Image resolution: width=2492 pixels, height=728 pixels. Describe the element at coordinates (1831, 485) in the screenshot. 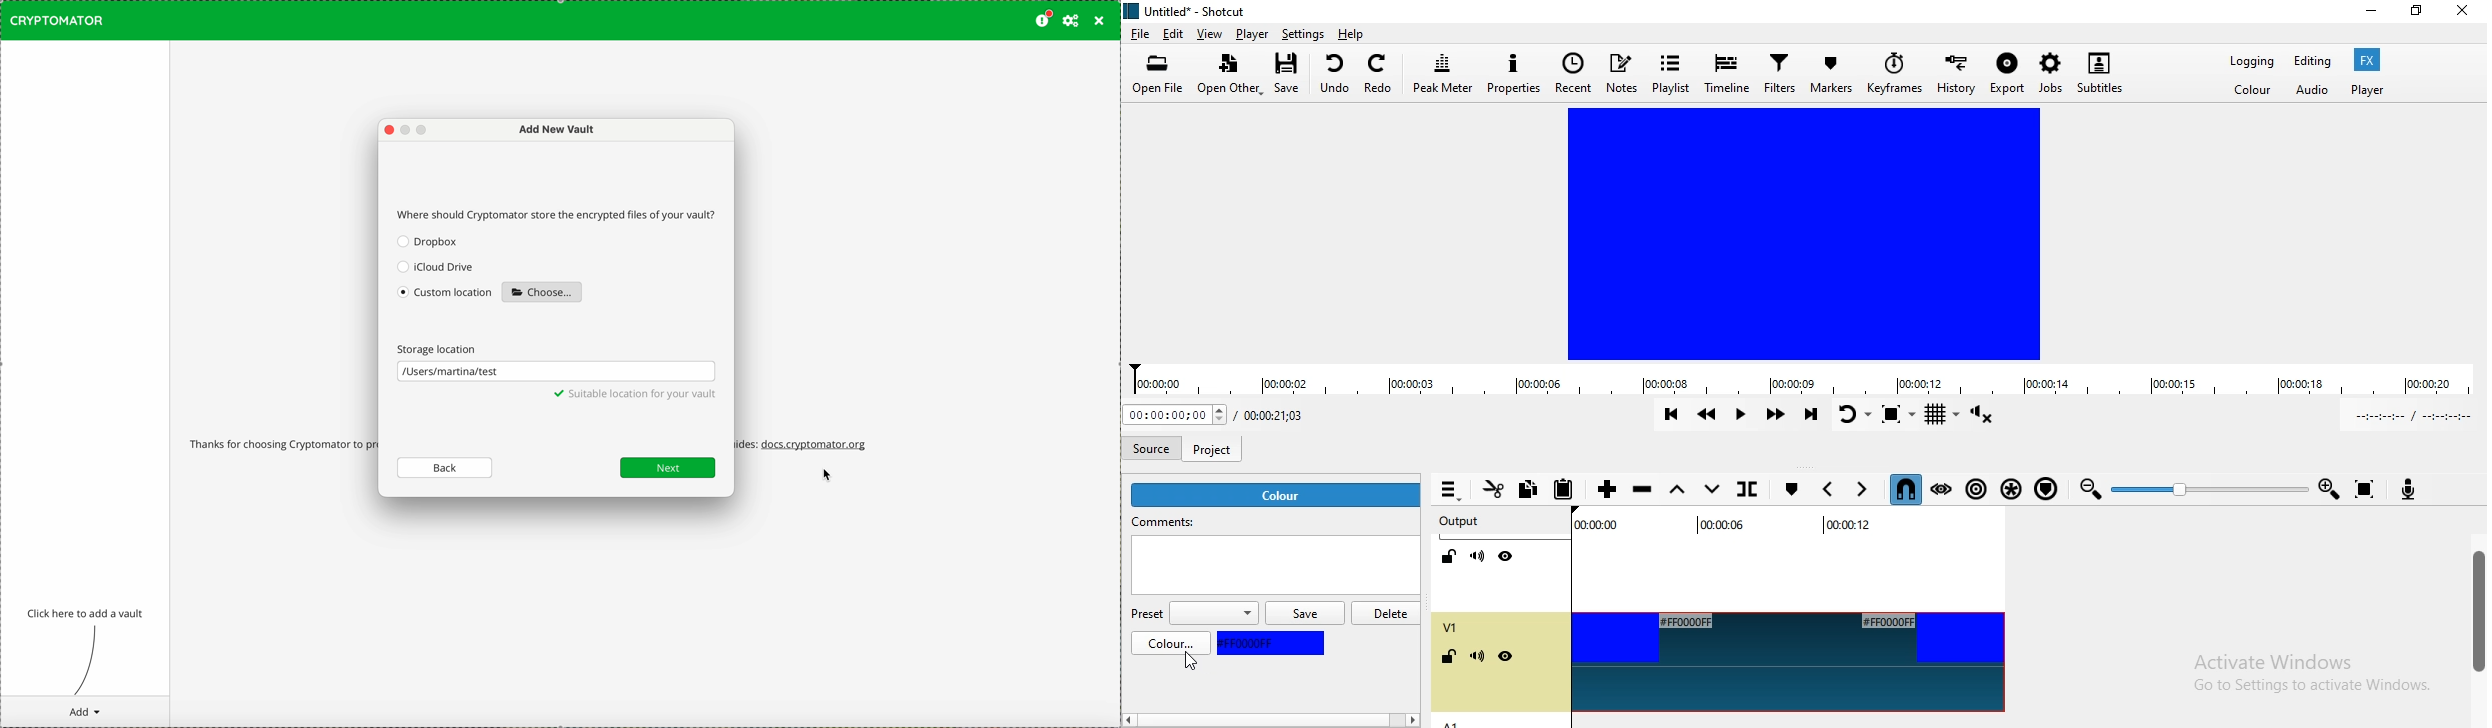

I see `Previous marker` at that location.